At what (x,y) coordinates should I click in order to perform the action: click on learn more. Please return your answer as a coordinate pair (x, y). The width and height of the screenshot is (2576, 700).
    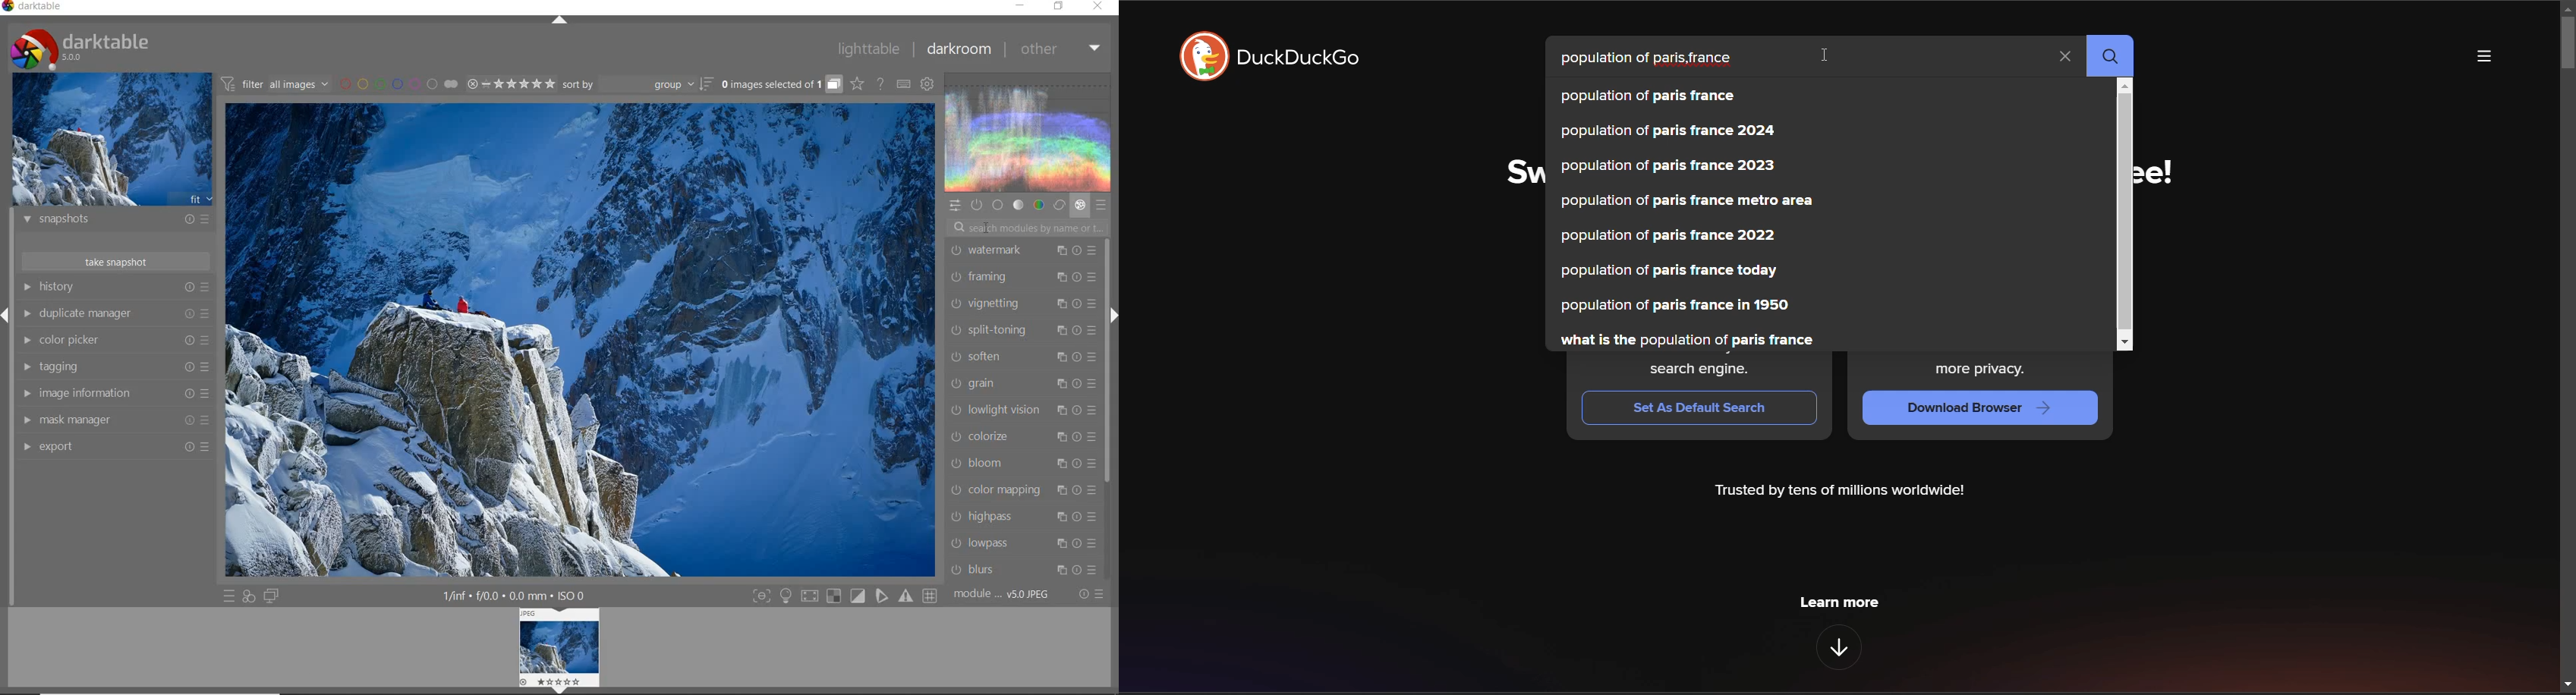
    Looking at the image, I should click on (1839, 604).